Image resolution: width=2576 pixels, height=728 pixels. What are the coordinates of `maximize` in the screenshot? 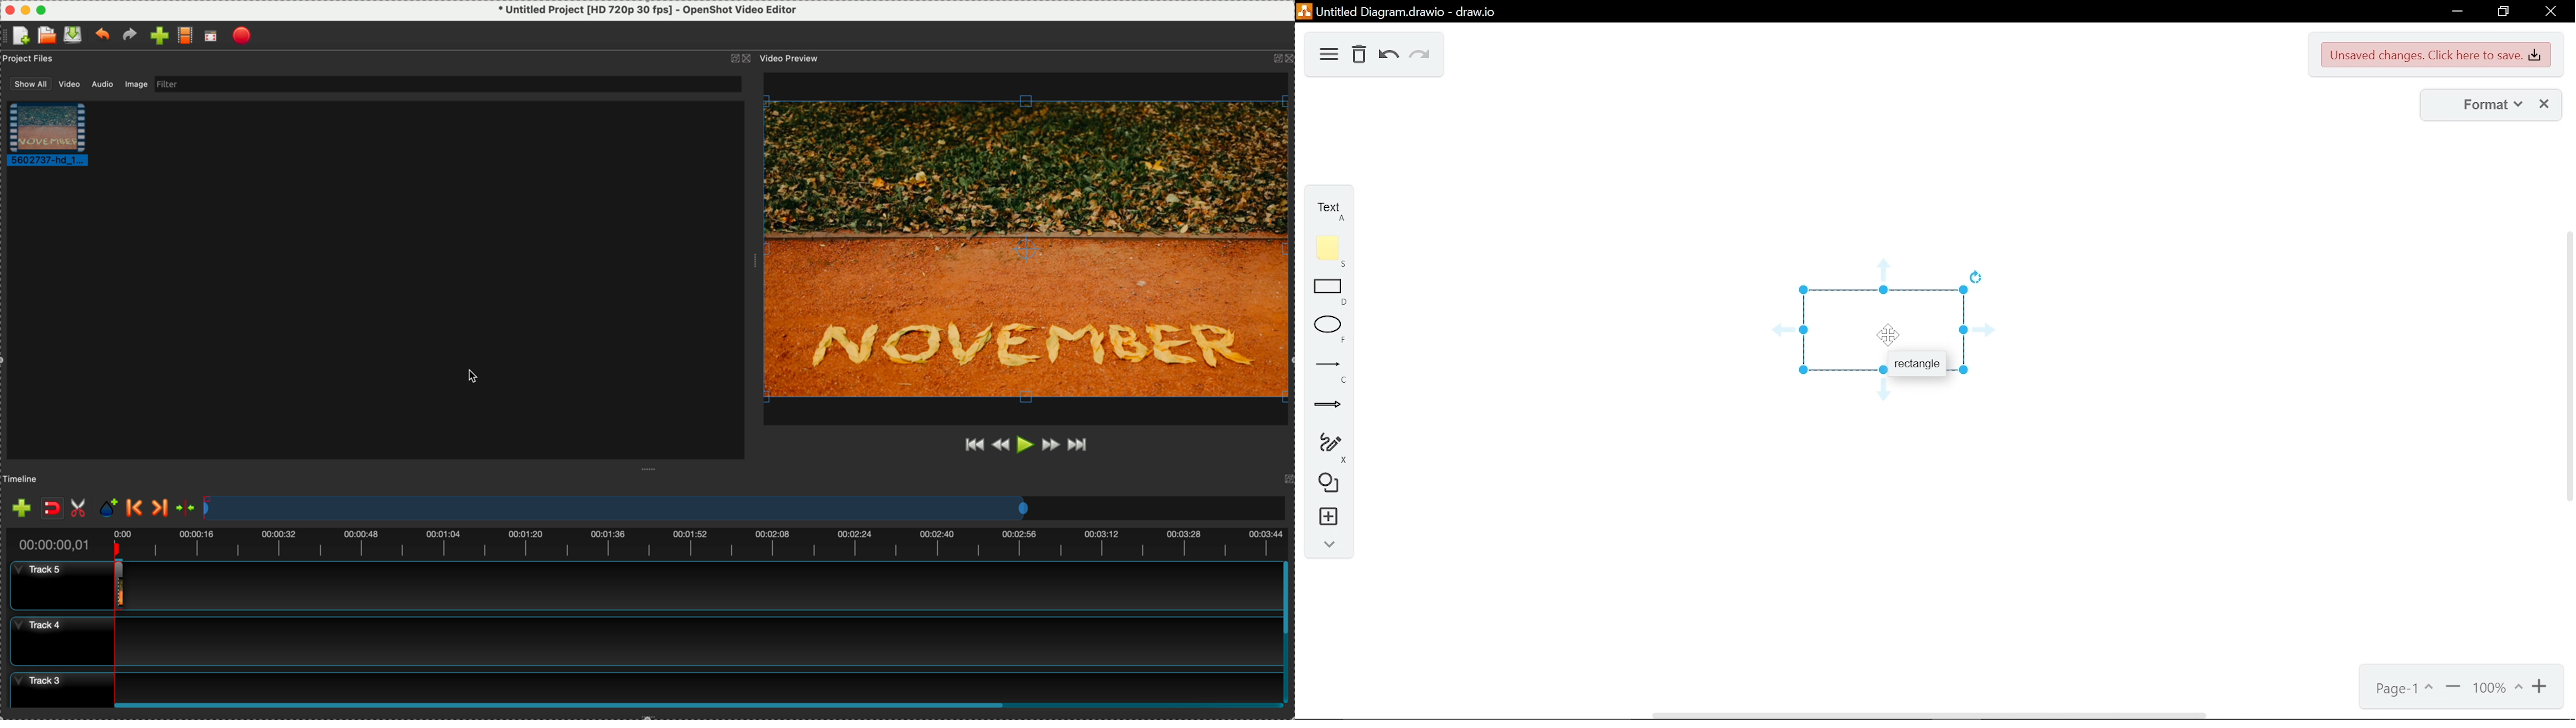 It's located at (2502, 12).